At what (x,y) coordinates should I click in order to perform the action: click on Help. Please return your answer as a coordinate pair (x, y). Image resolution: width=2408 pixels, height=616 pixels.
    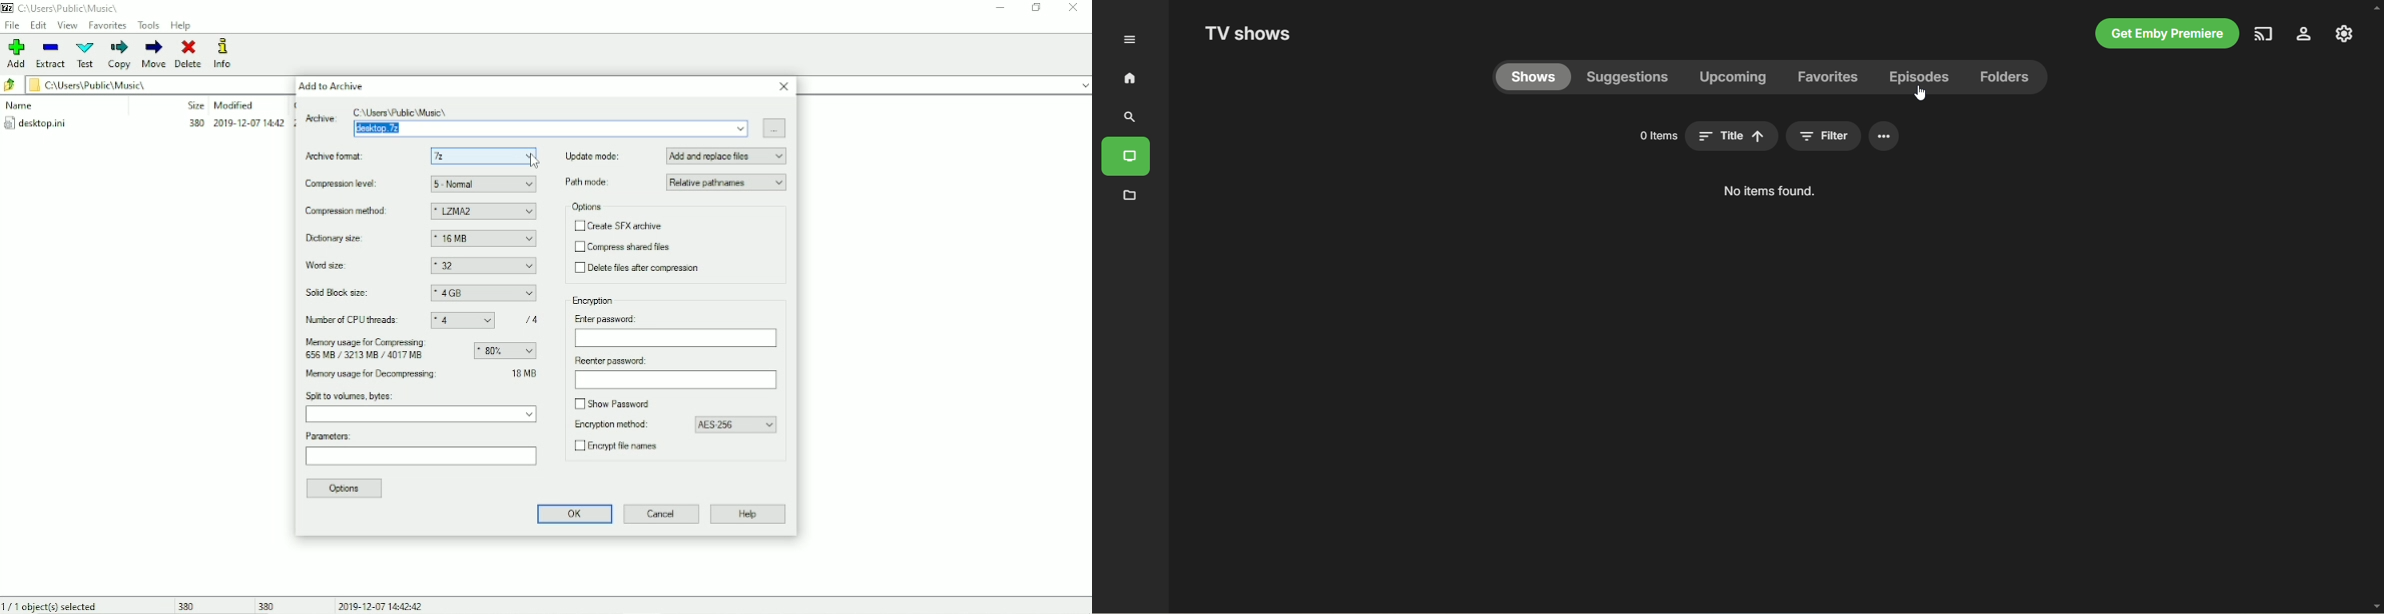
    Looking at the image, I should click on (181, 26).